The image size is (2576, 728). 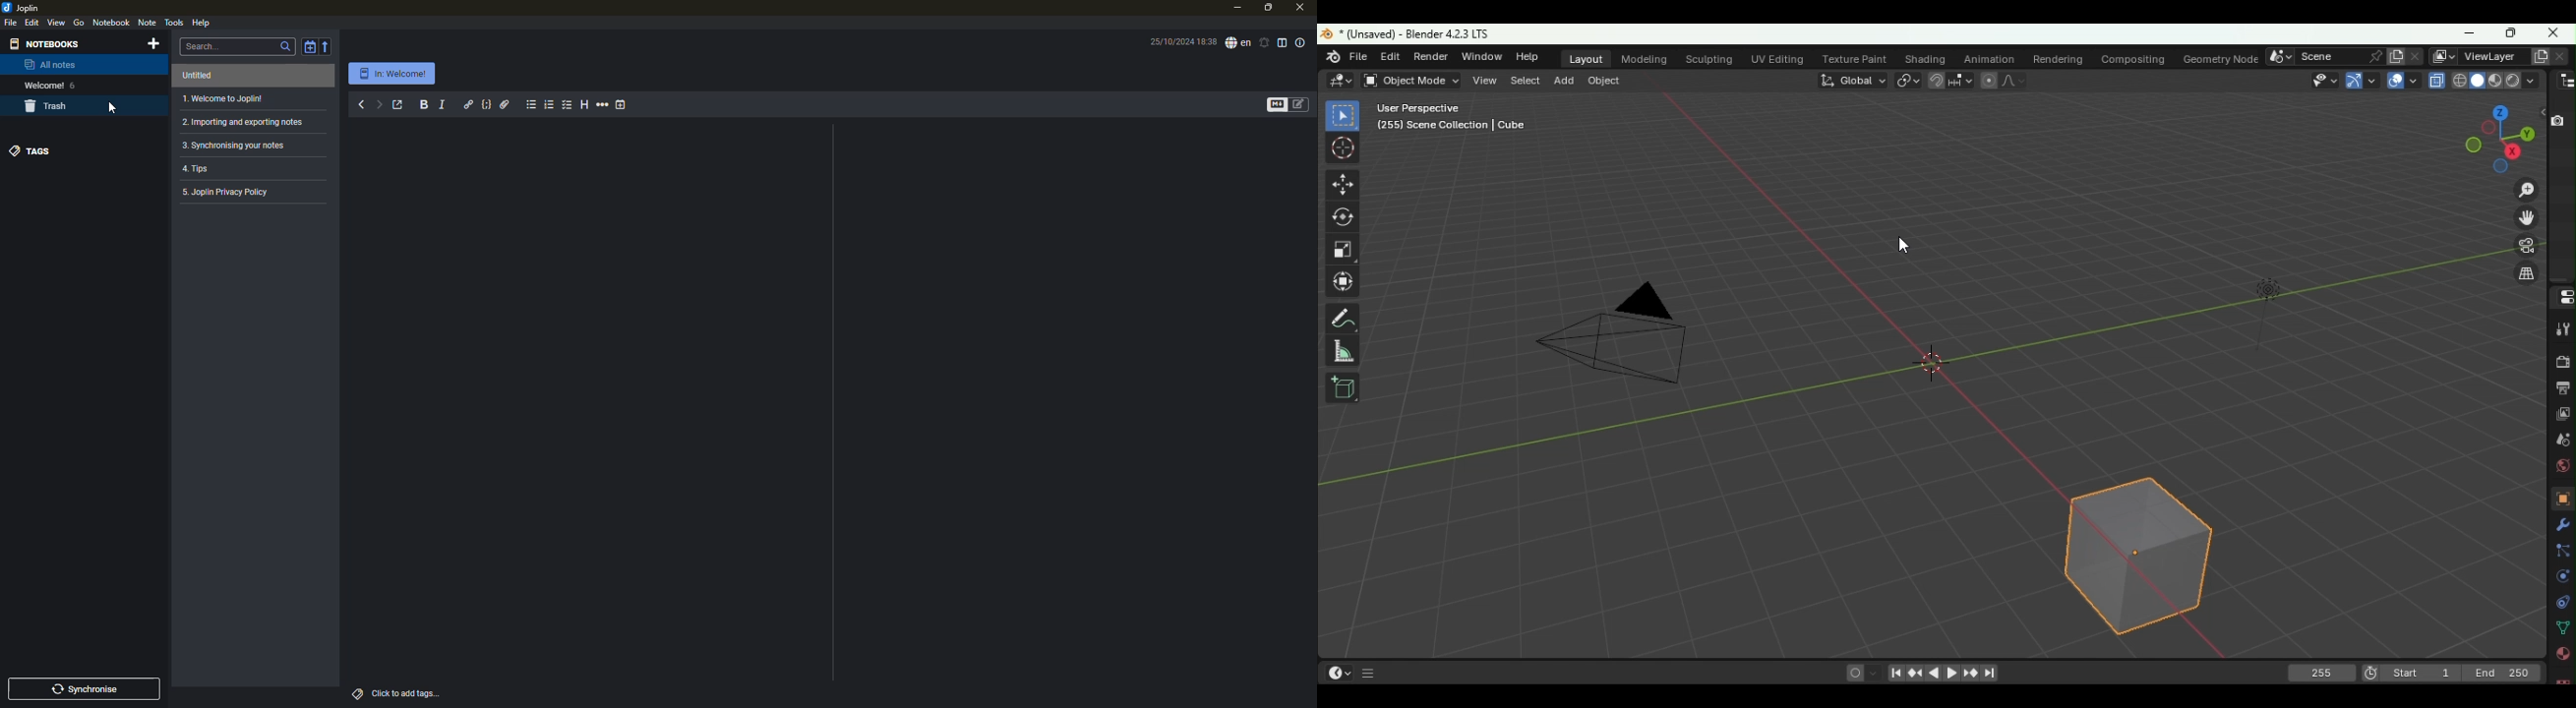 I want to click on 5. joplin privacy policy, so click(x=231, y=193).